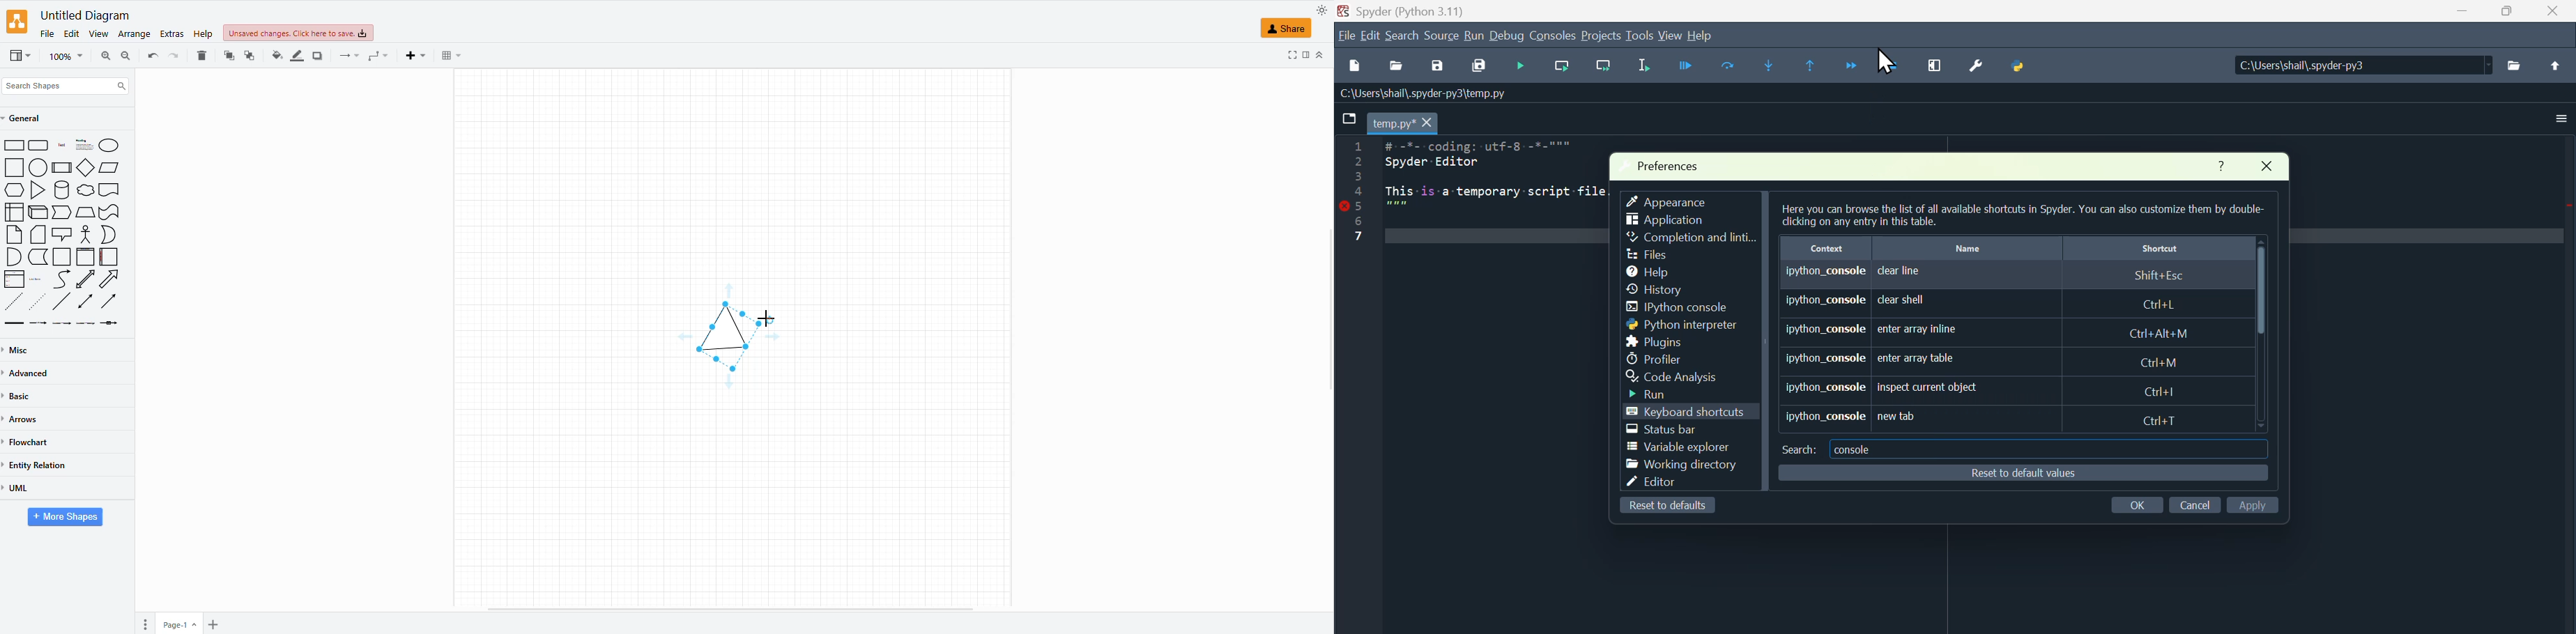 The width and height of the screenshot is (2576, 644). Describe the element at coordinates (414, 56) in the screenshot. I see `insert ` at that location.